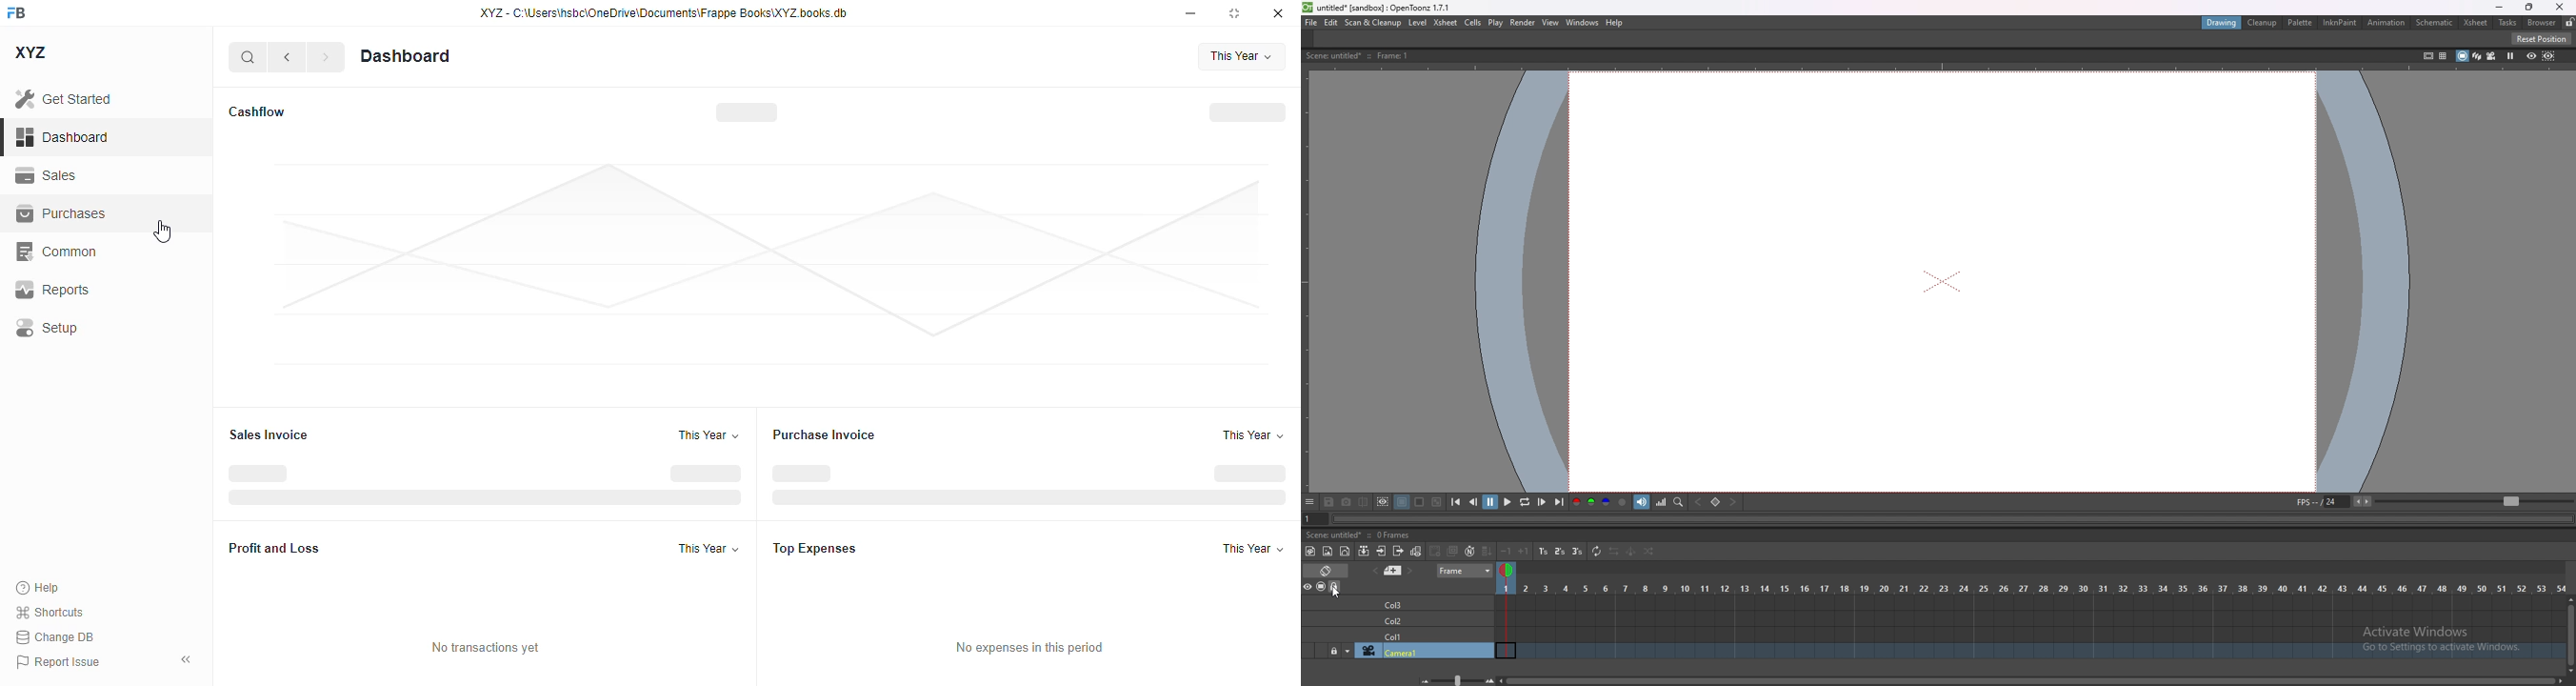  I want to click on this year, so click(709, 548).